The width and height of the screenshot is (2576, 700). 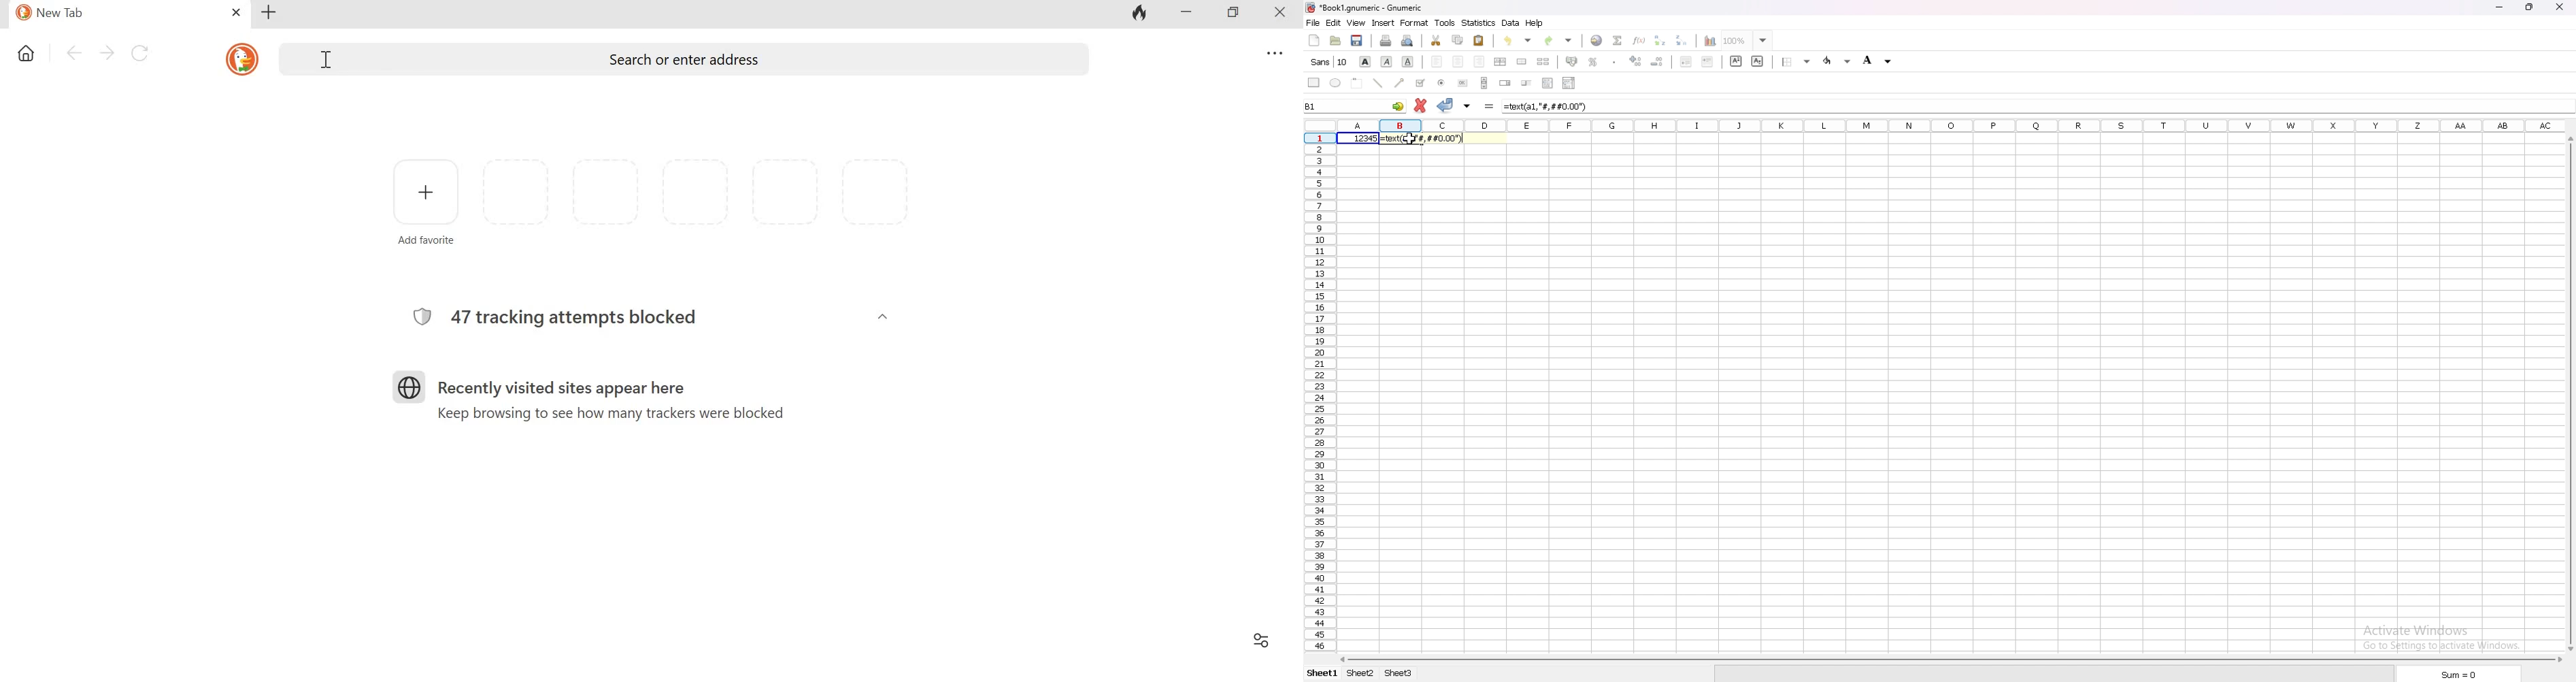 What do you see at coordinates (1233, 14) in the screenshot?
I see `Maximize` at bounding box center [1233, 14].